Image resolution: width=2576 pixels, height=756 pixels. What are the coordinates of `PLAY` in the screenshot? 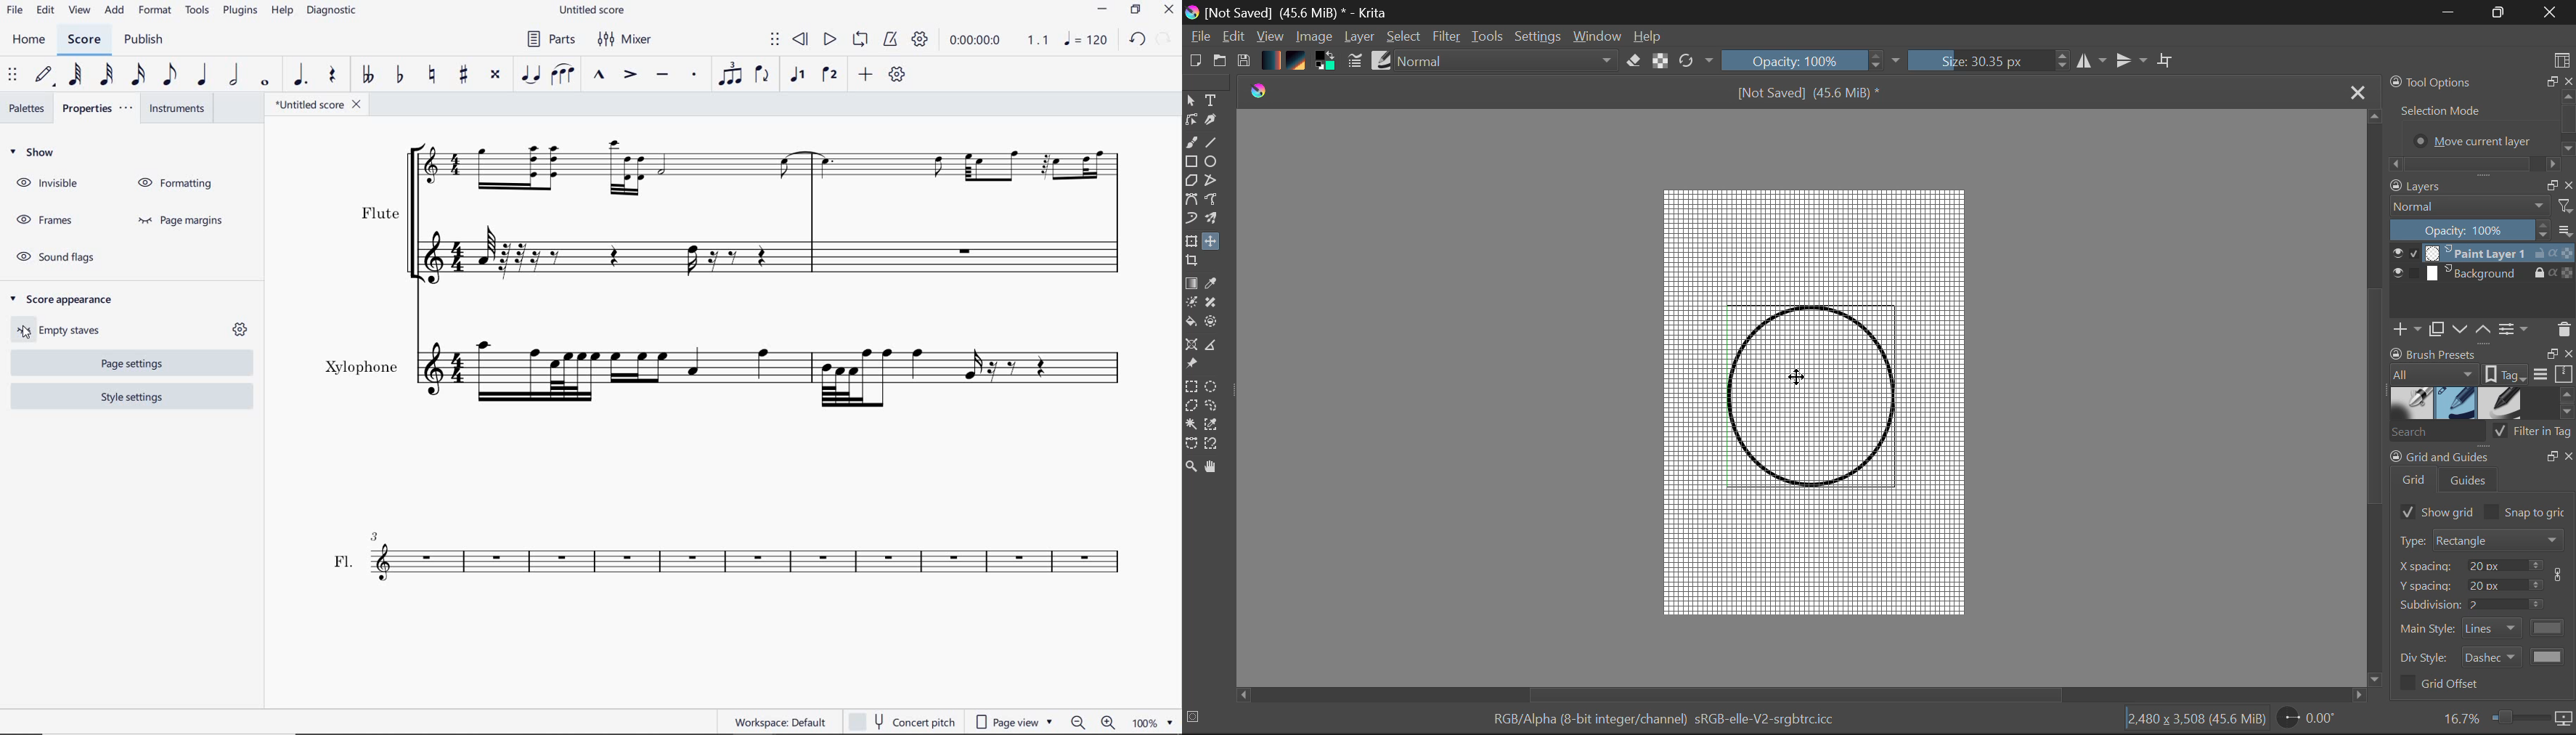 It's located at (827, 41).